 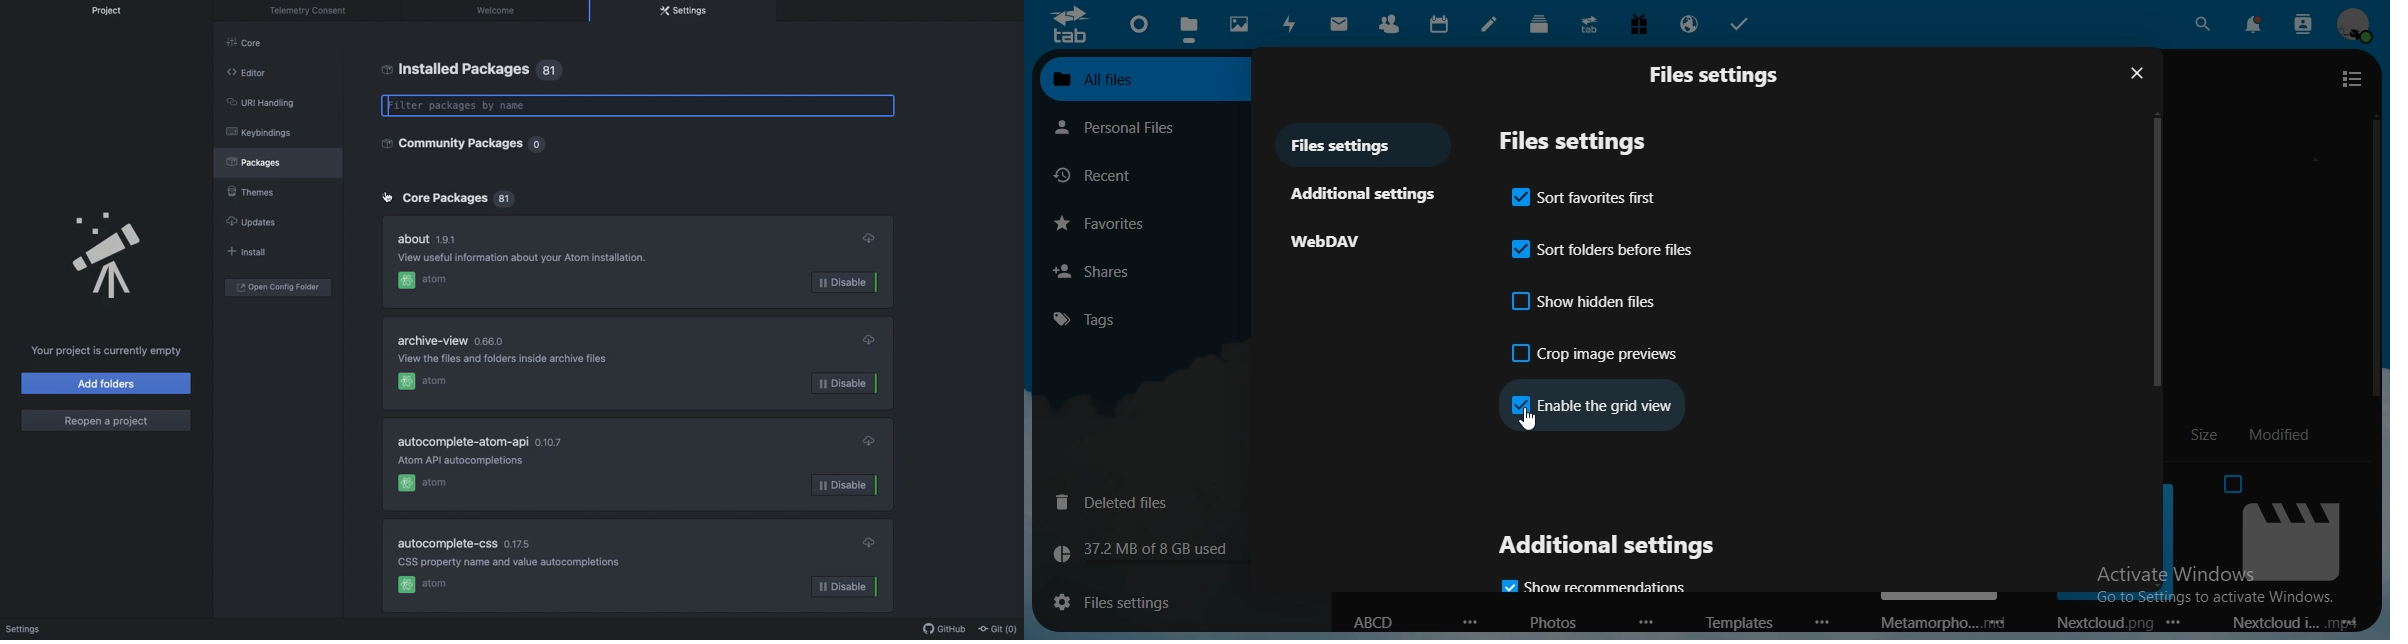 What do you see at coordinates (455, 69) in the screenshot?
I see `Installed packages` at bounding box center [455, 69].